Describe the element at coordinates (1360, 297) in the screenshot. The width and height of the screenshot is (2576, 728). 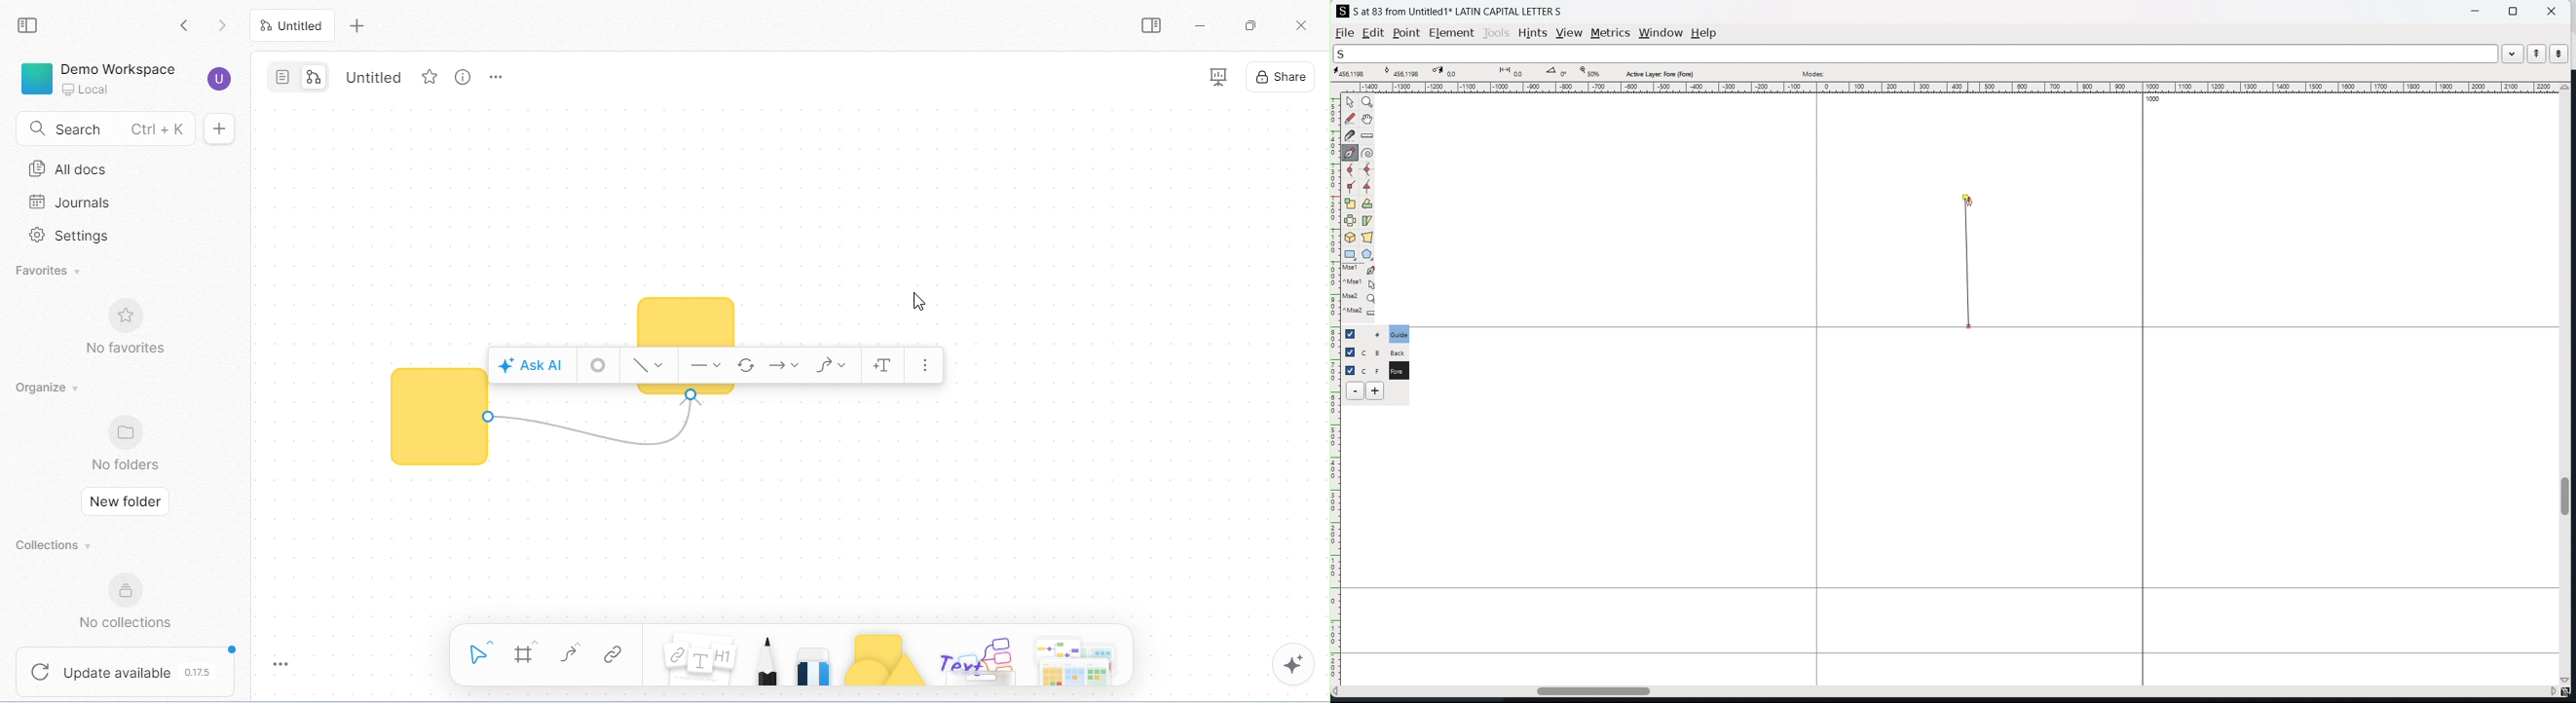
I see `Mse2` at that location.